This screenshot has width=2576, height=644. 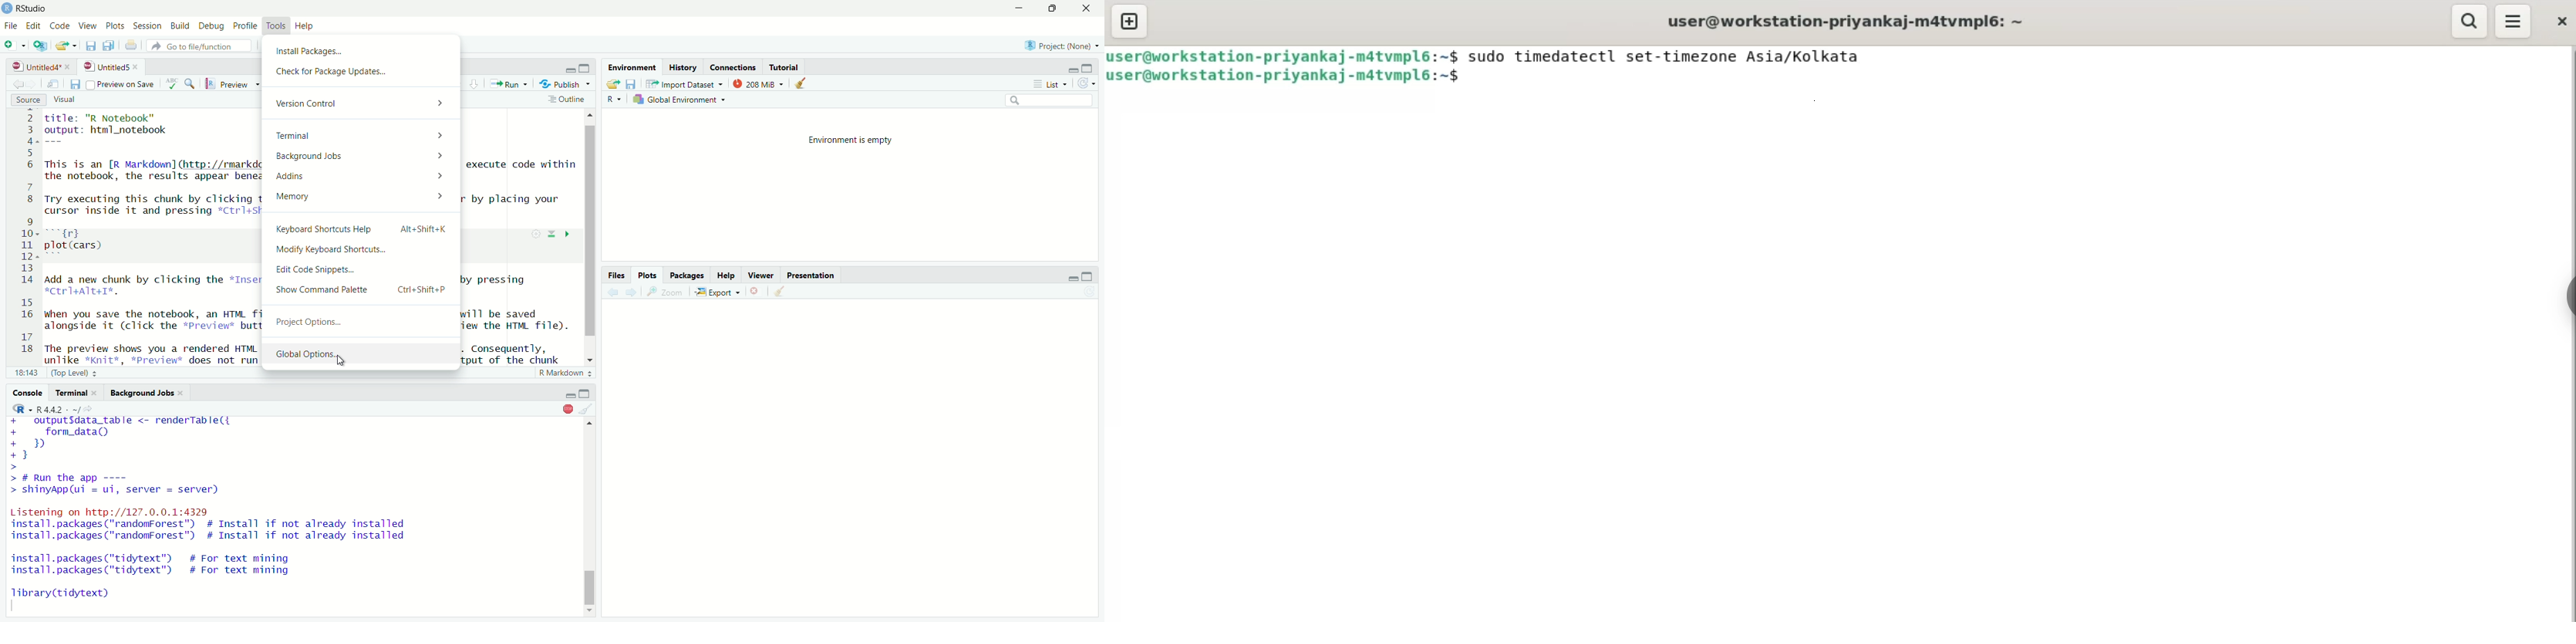 I want to click on Terminal, so click(x=76, y=393).